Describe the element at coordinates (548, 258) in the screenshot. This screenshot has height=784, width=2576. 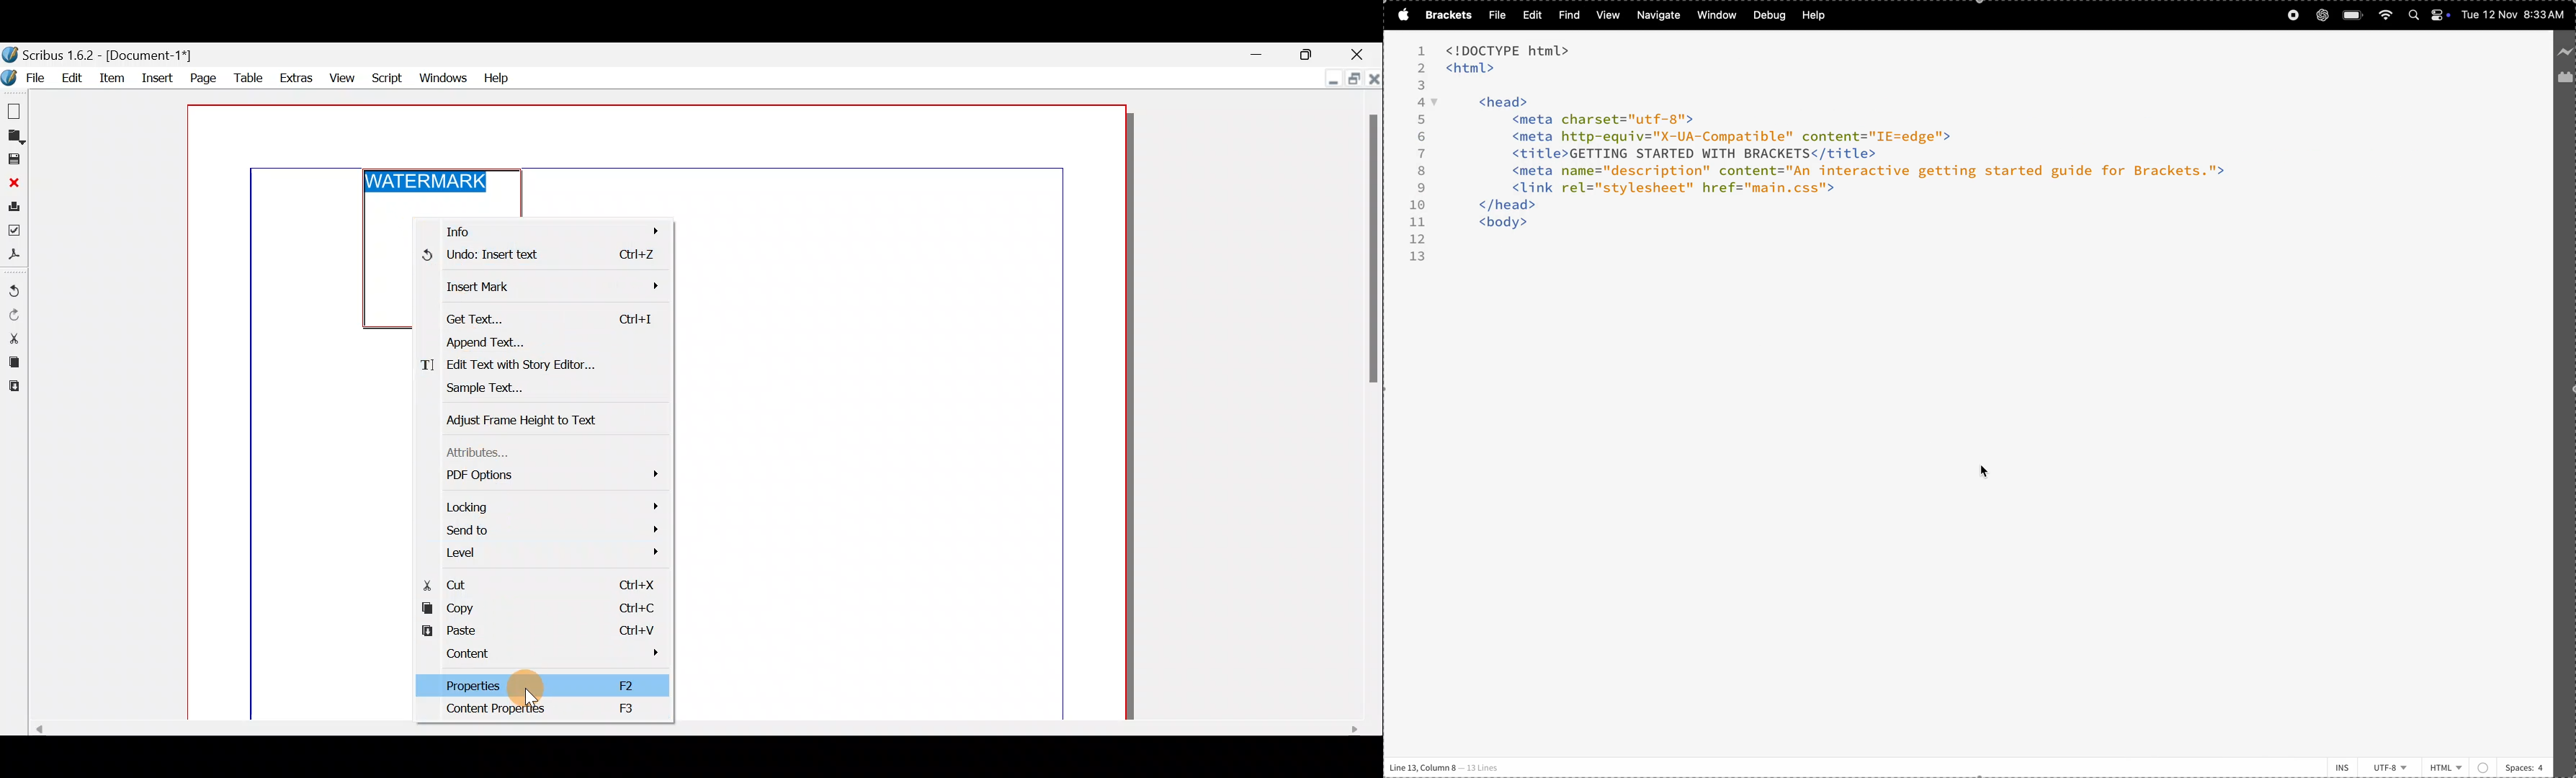
I see `Undo Insert Text` at that location.